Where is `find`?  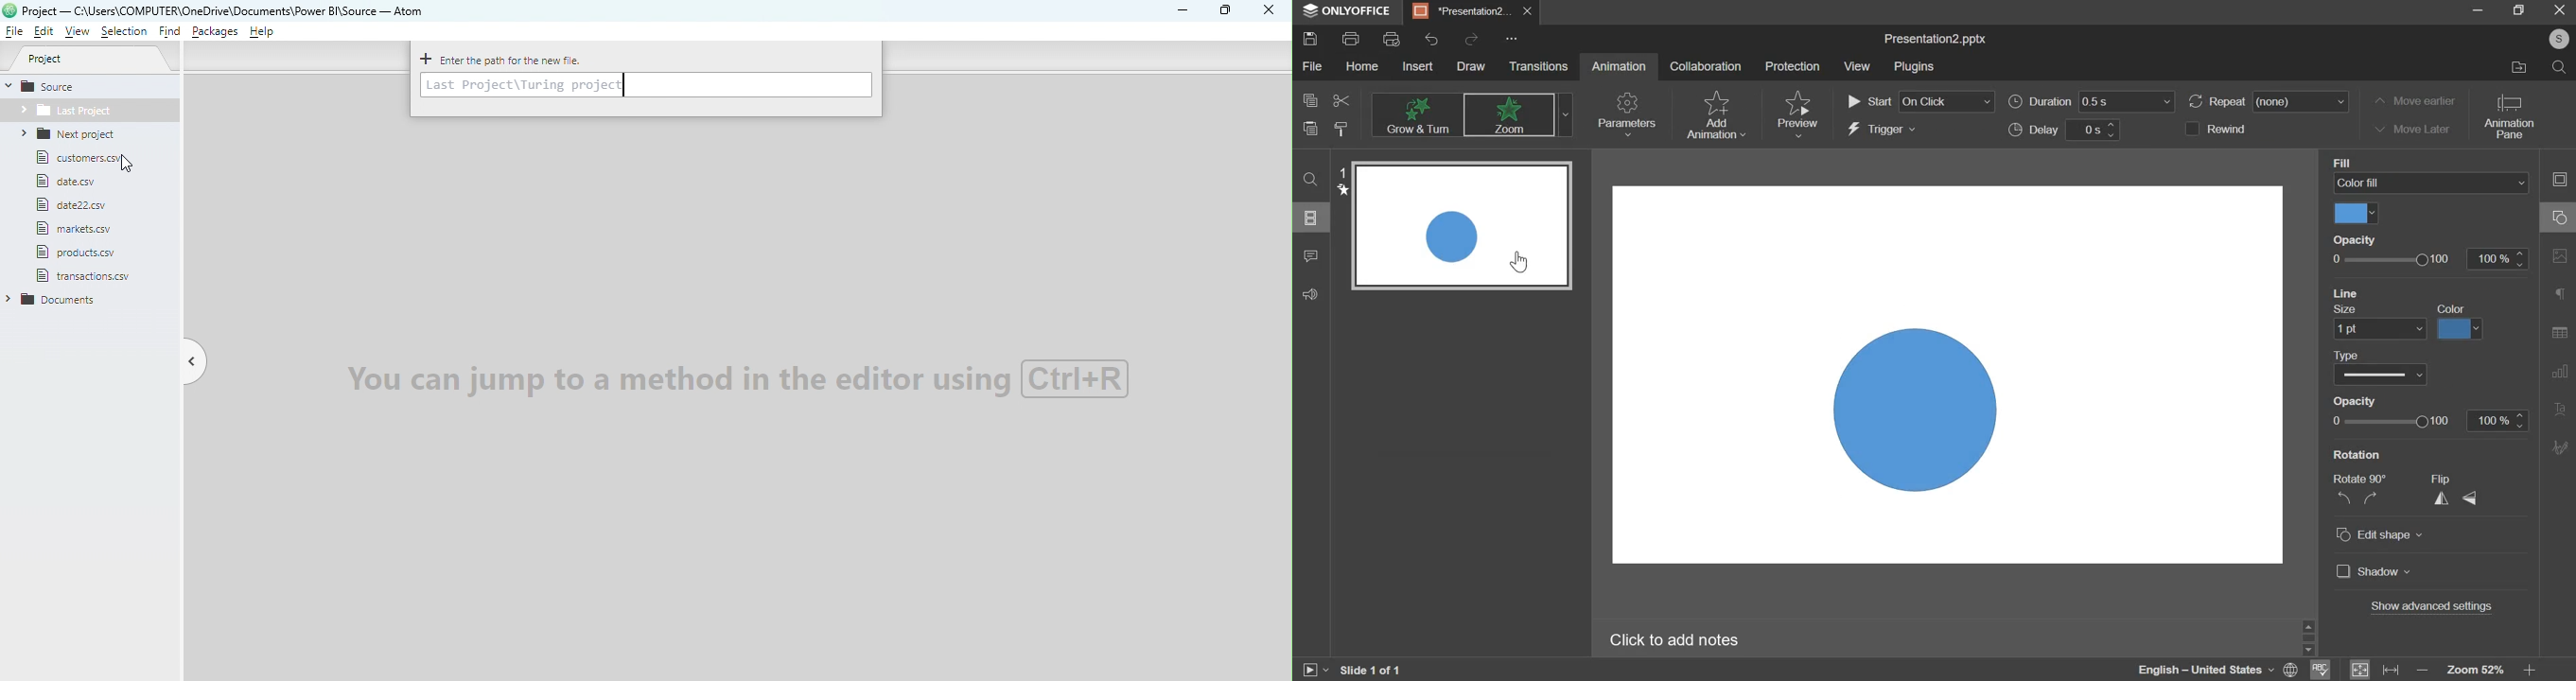
find is located at coordinates (1309, 179).